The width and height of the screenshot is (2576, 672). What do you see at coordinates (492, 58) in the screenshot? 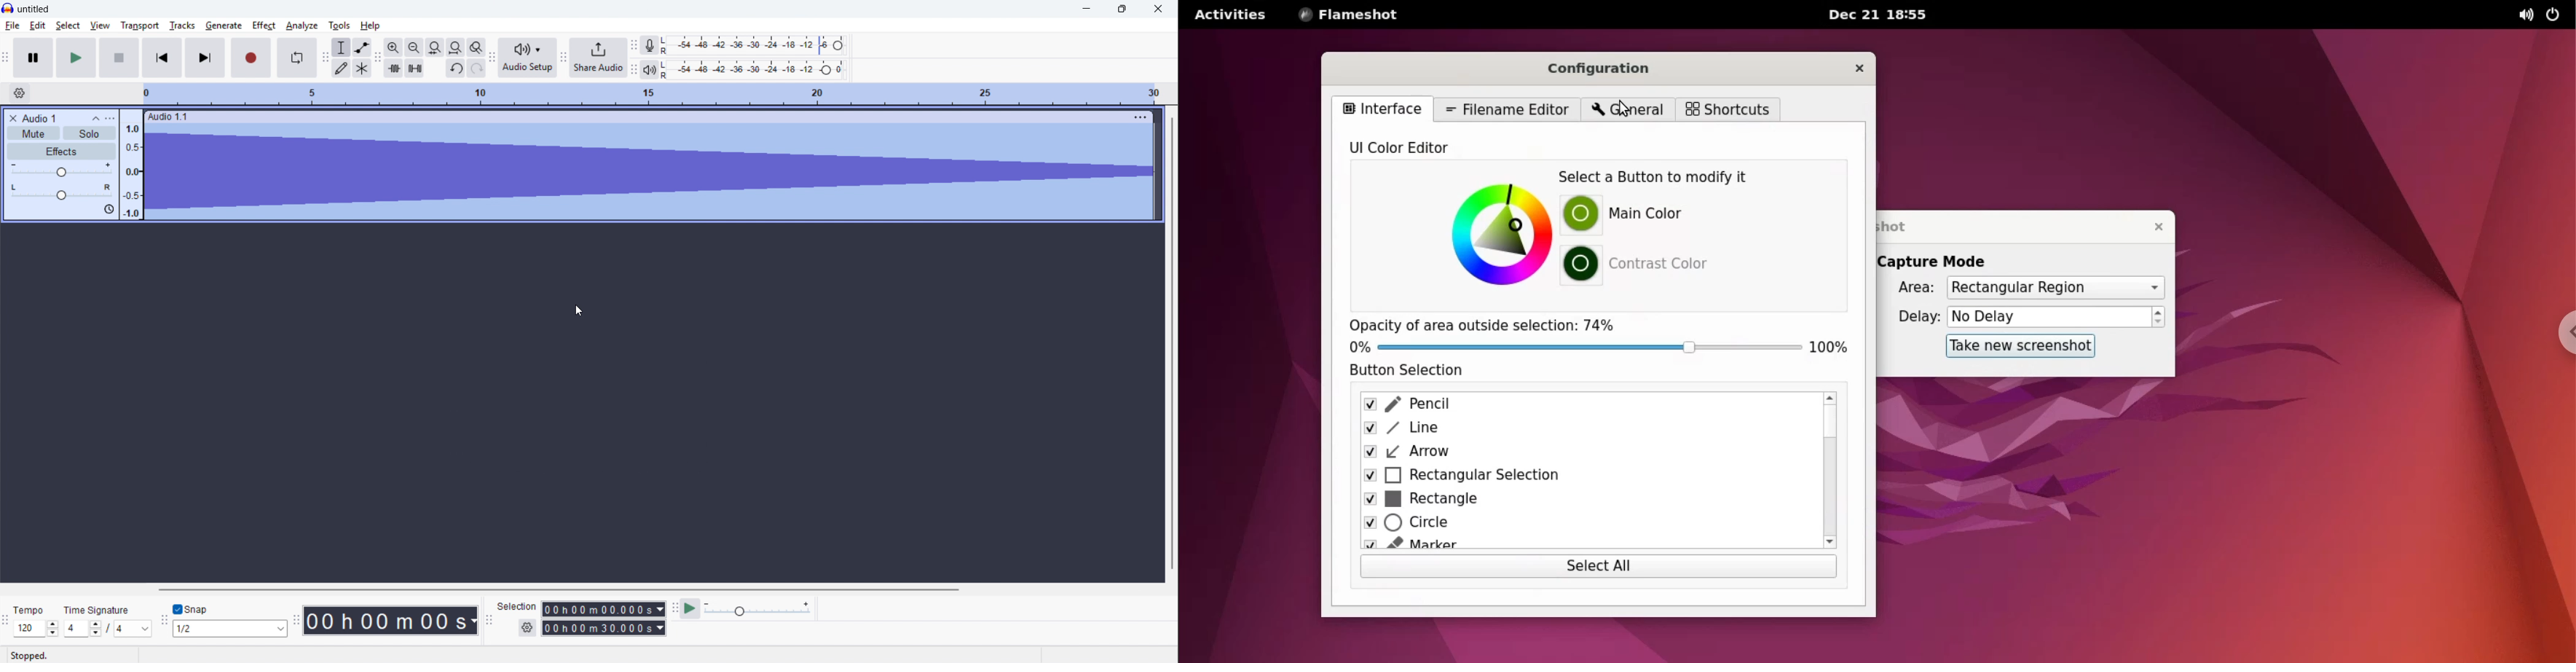
I see `Audio setup toolbar ` at bounding box center [492, 58].